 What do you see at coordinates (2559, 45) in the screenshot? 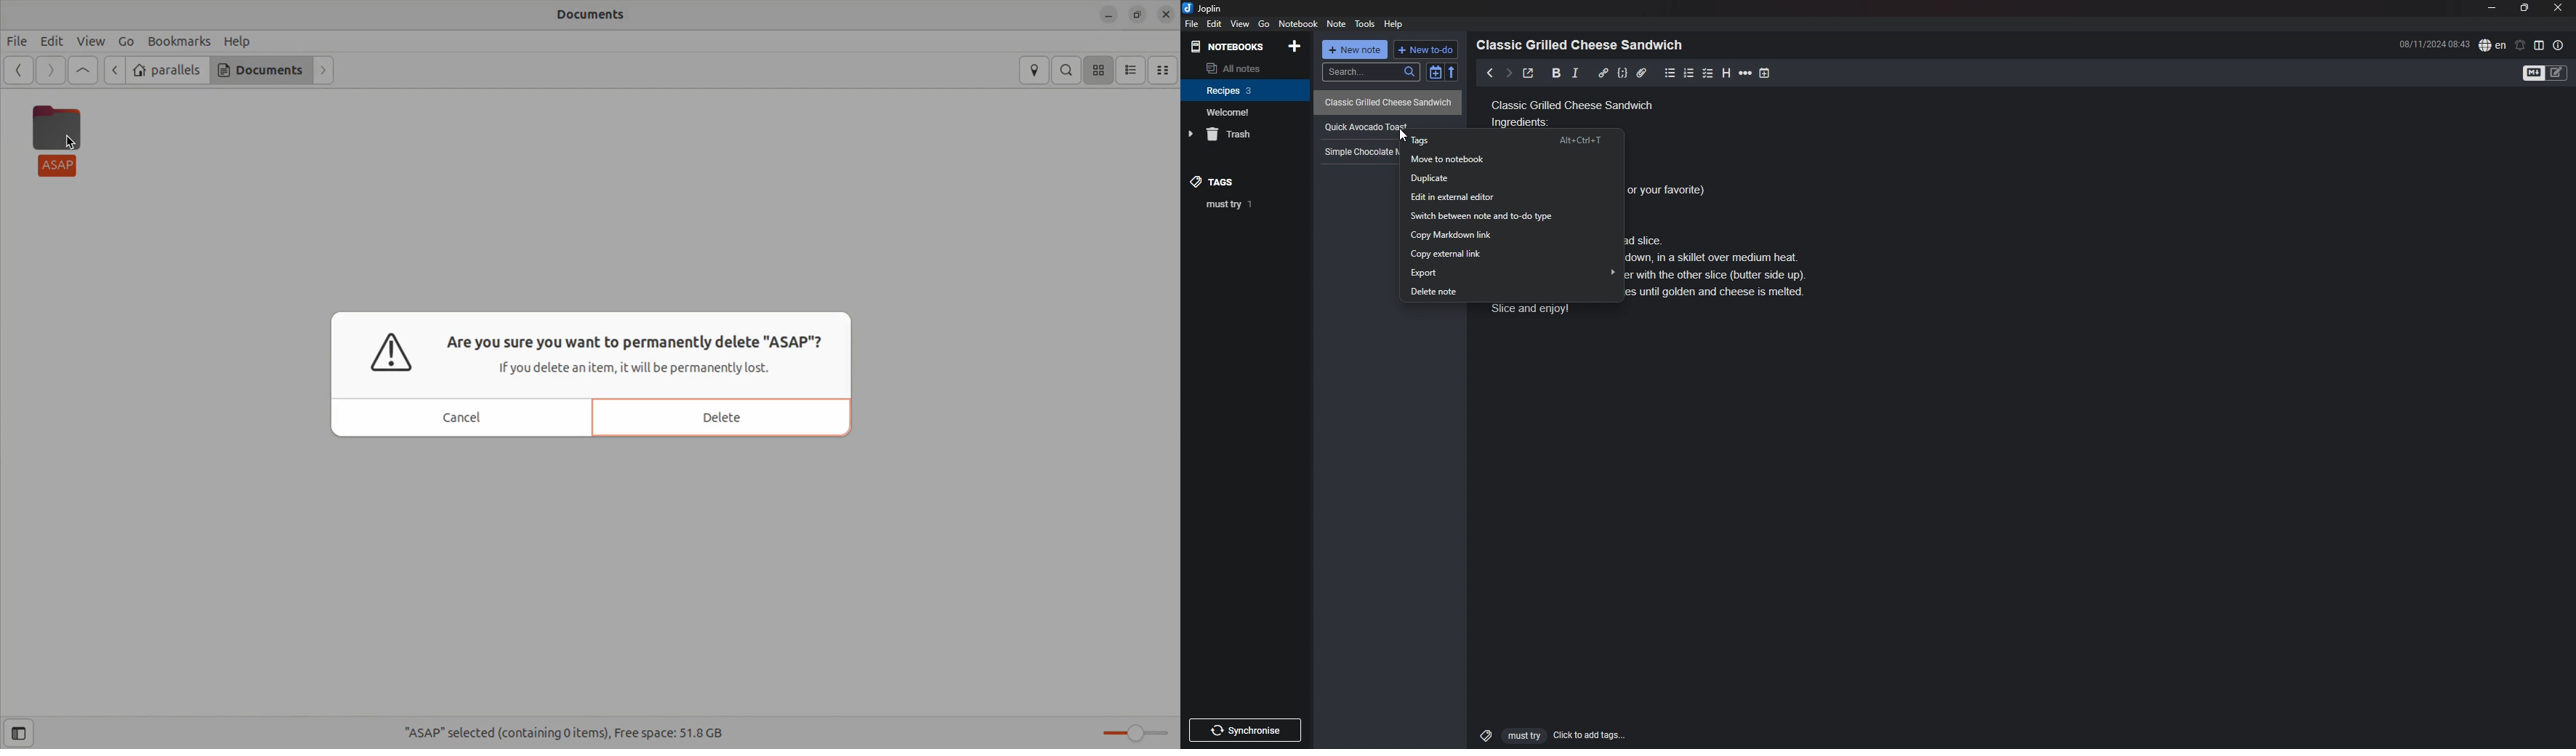
I see `note properties` at bounding box center [2559, 45].